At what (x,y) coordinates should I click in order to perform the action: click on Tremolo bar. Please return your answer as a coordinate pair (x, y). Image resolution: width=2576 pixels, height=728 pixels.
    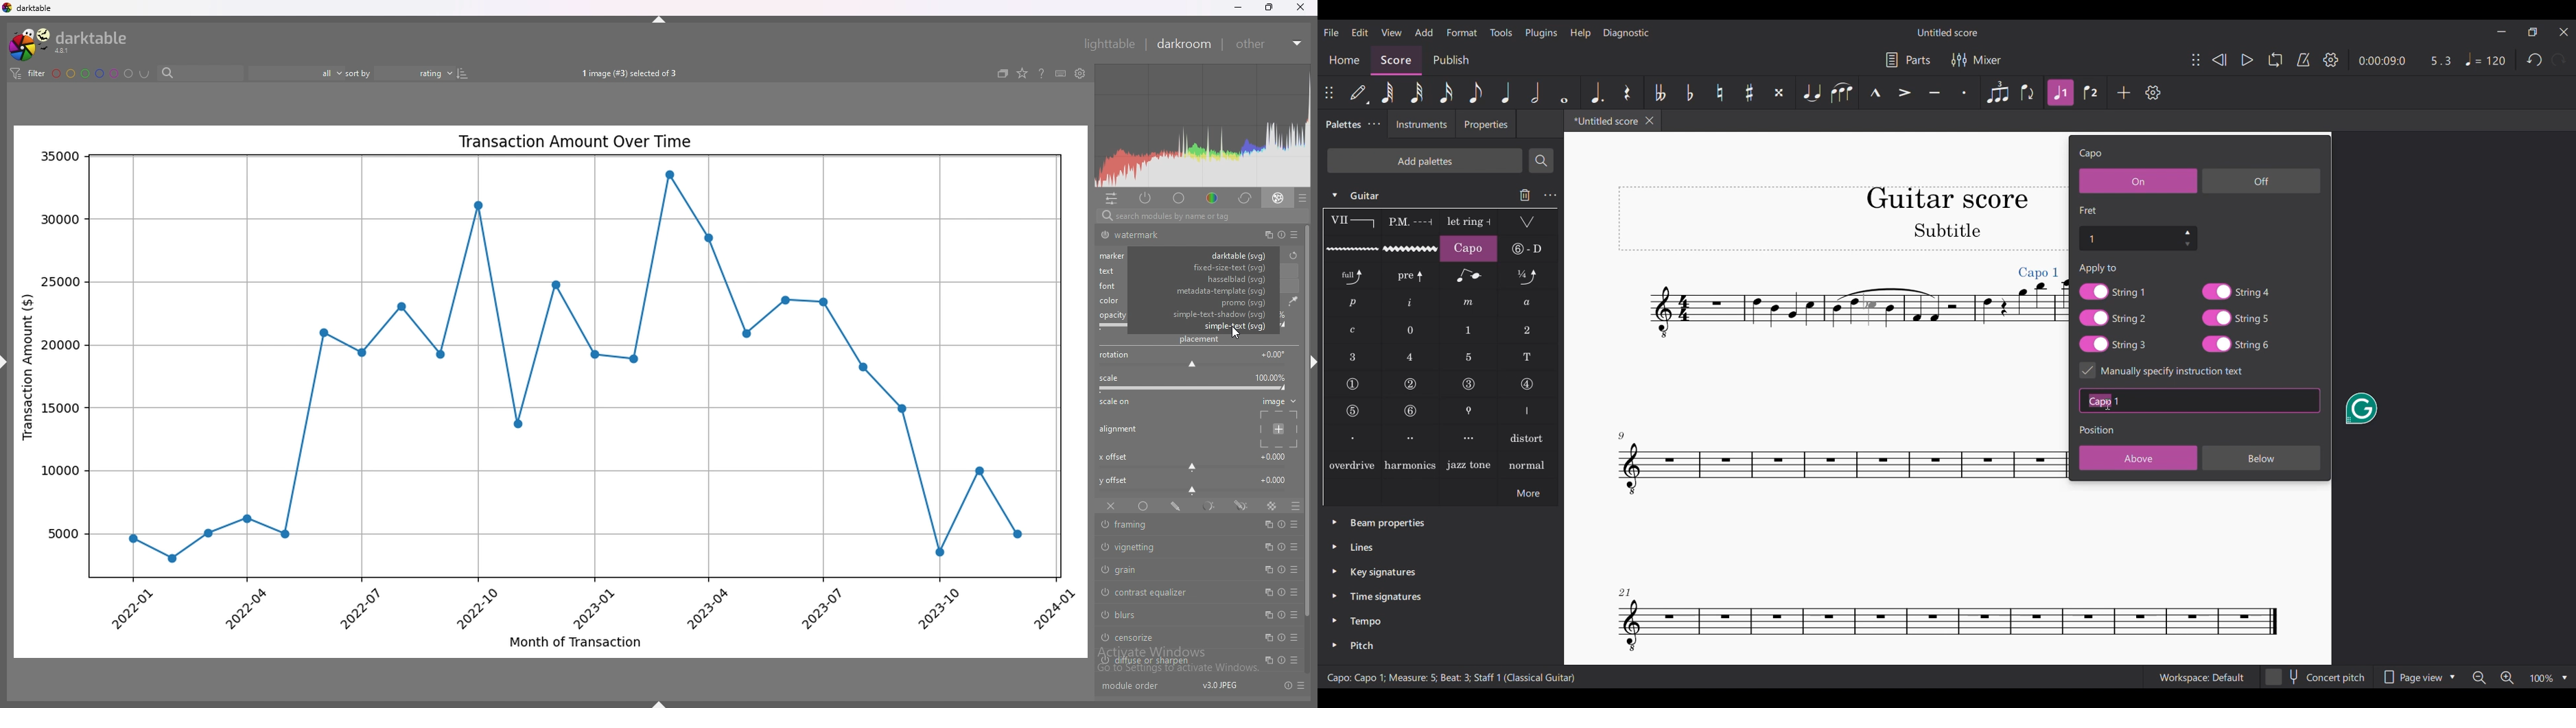
    Looking at the image, I should click on (1528, 222).